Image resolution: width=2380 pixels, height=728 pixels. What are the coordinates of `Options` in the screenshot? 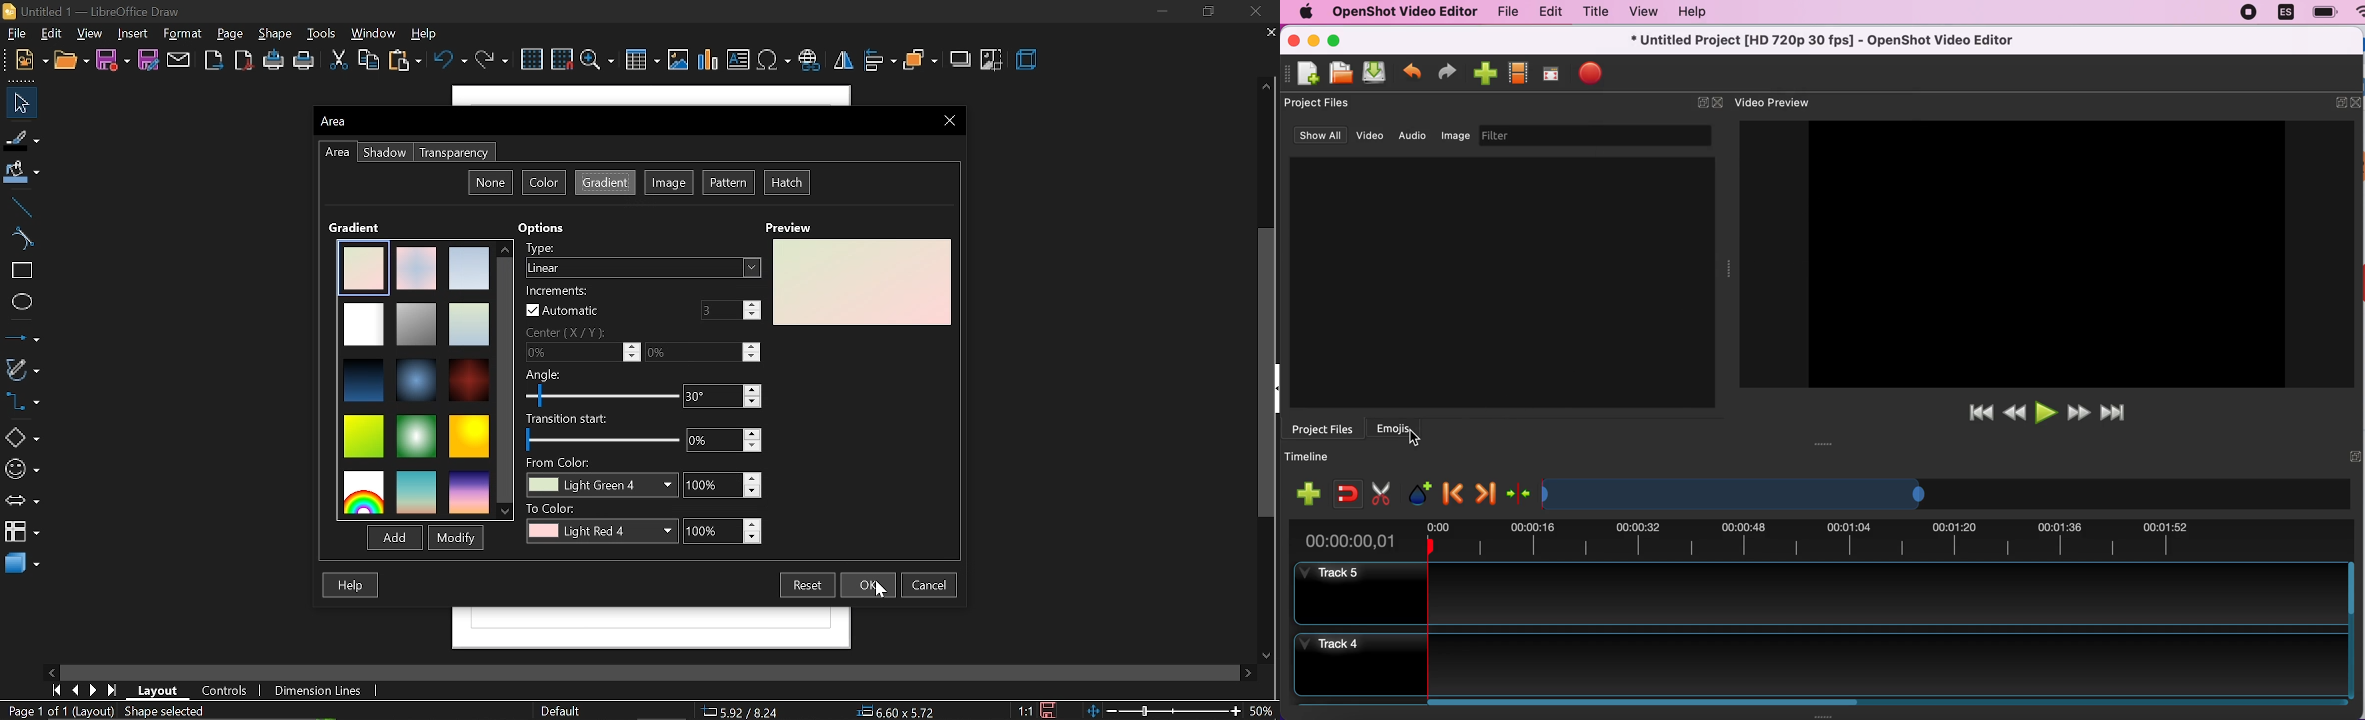 It's located at (542, 228).